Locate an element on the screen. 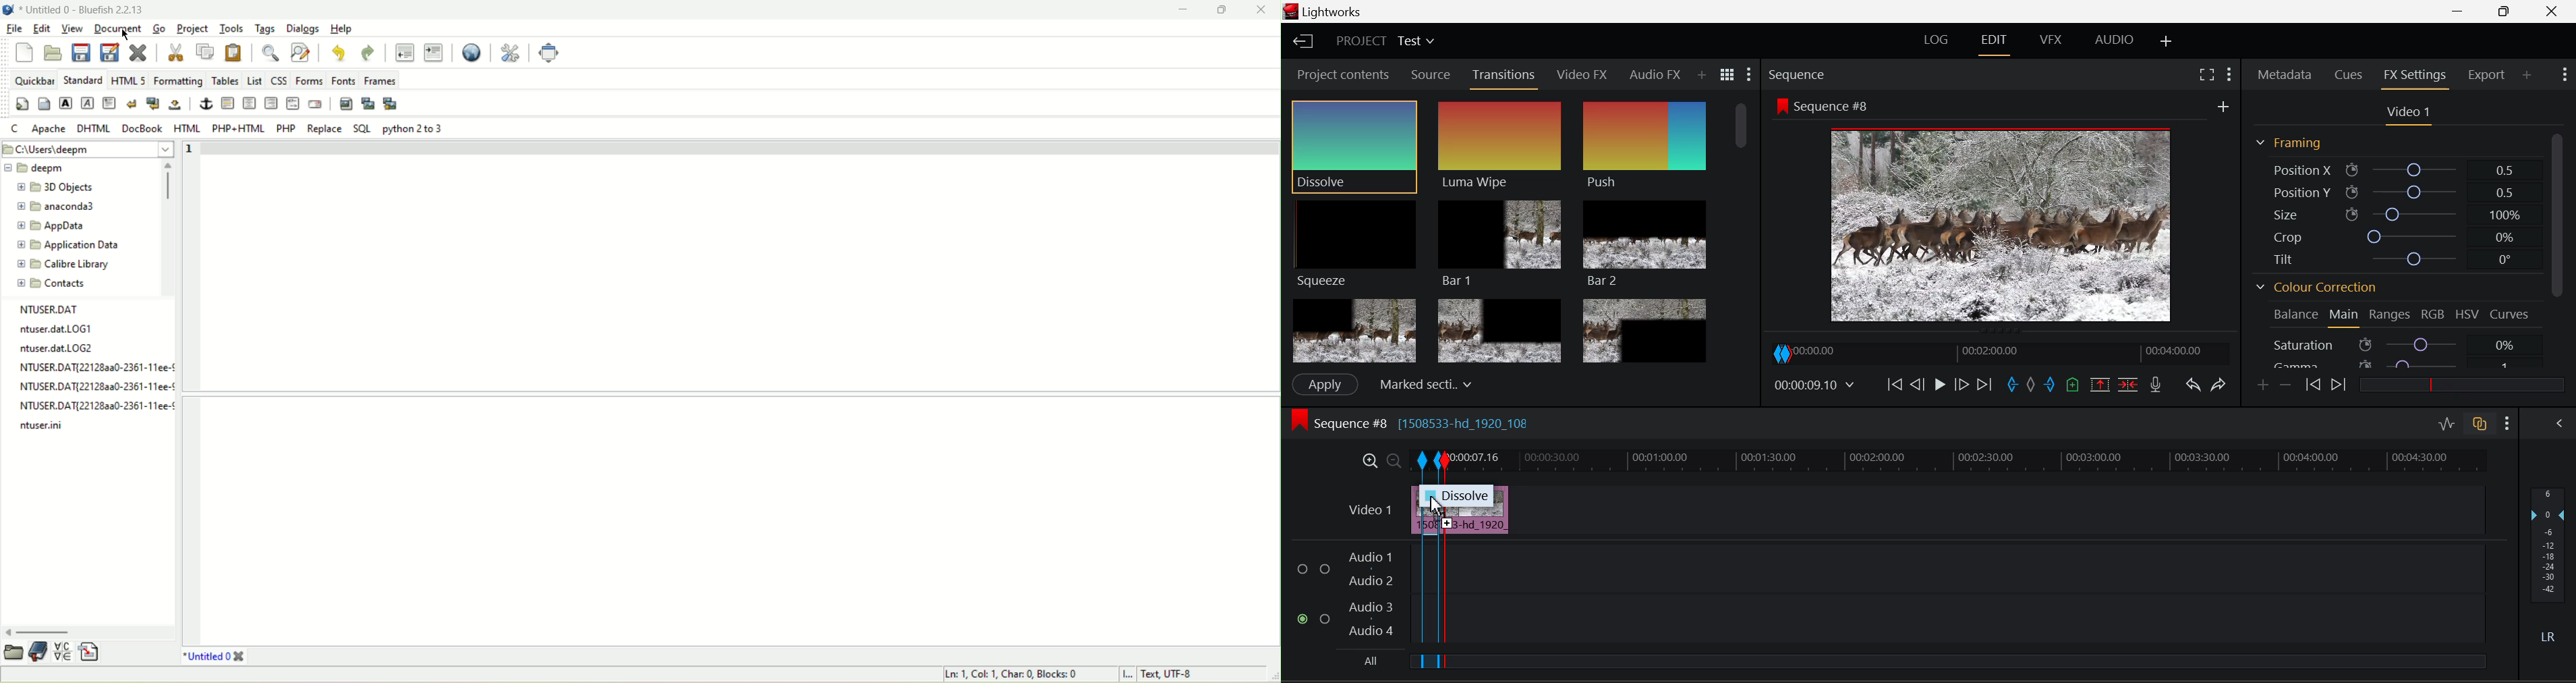  Audio Input Checkbox is located at coordinates (1304, 620).